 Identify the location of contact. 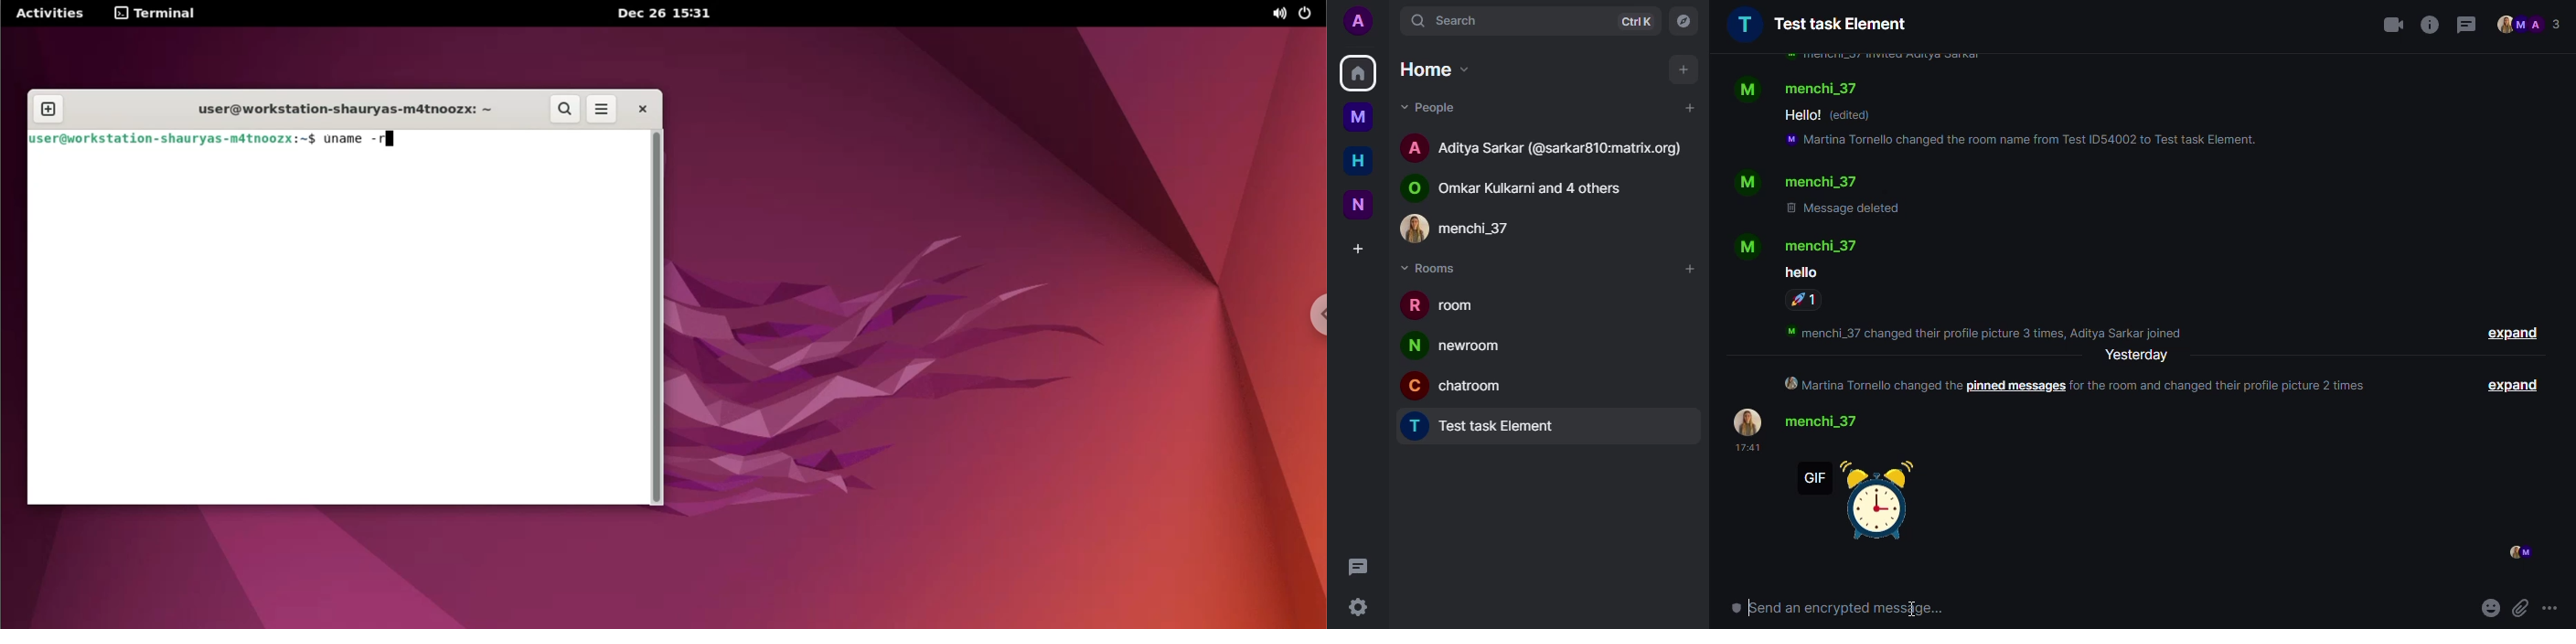
(1806, 421).